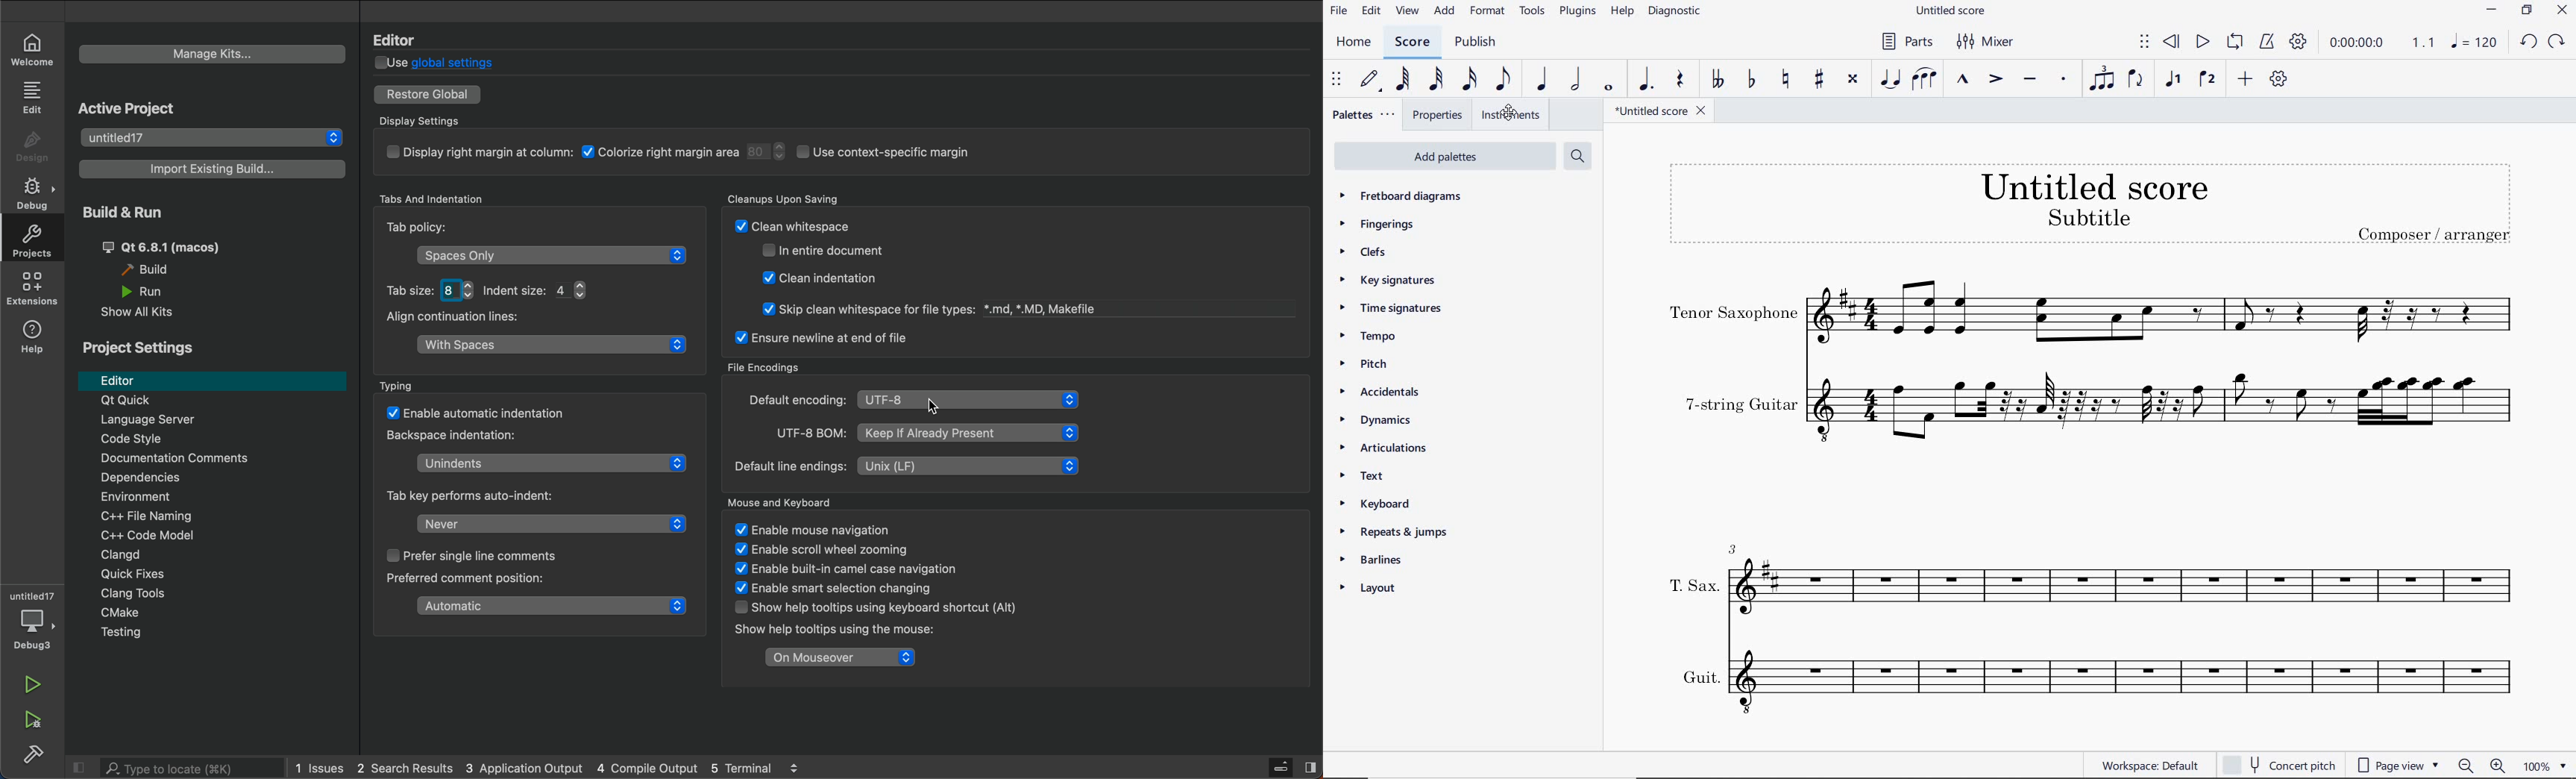  Describe the element at coordinates (36, 721) in the screenshot. I see `run and build` at that location.